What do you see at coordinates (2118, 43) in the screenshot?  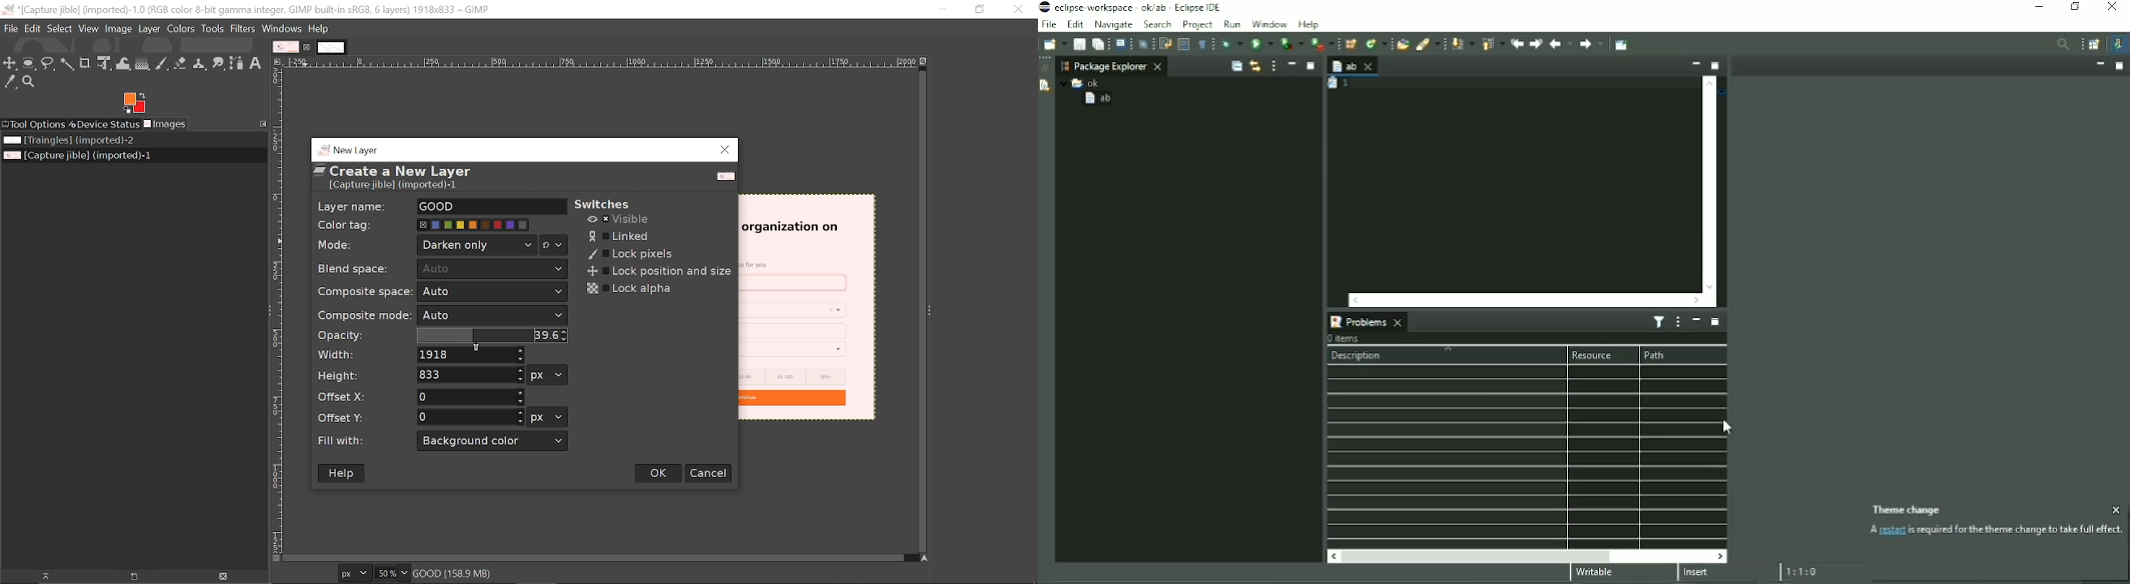 I see `Java` at bounding box center [2118, 43].